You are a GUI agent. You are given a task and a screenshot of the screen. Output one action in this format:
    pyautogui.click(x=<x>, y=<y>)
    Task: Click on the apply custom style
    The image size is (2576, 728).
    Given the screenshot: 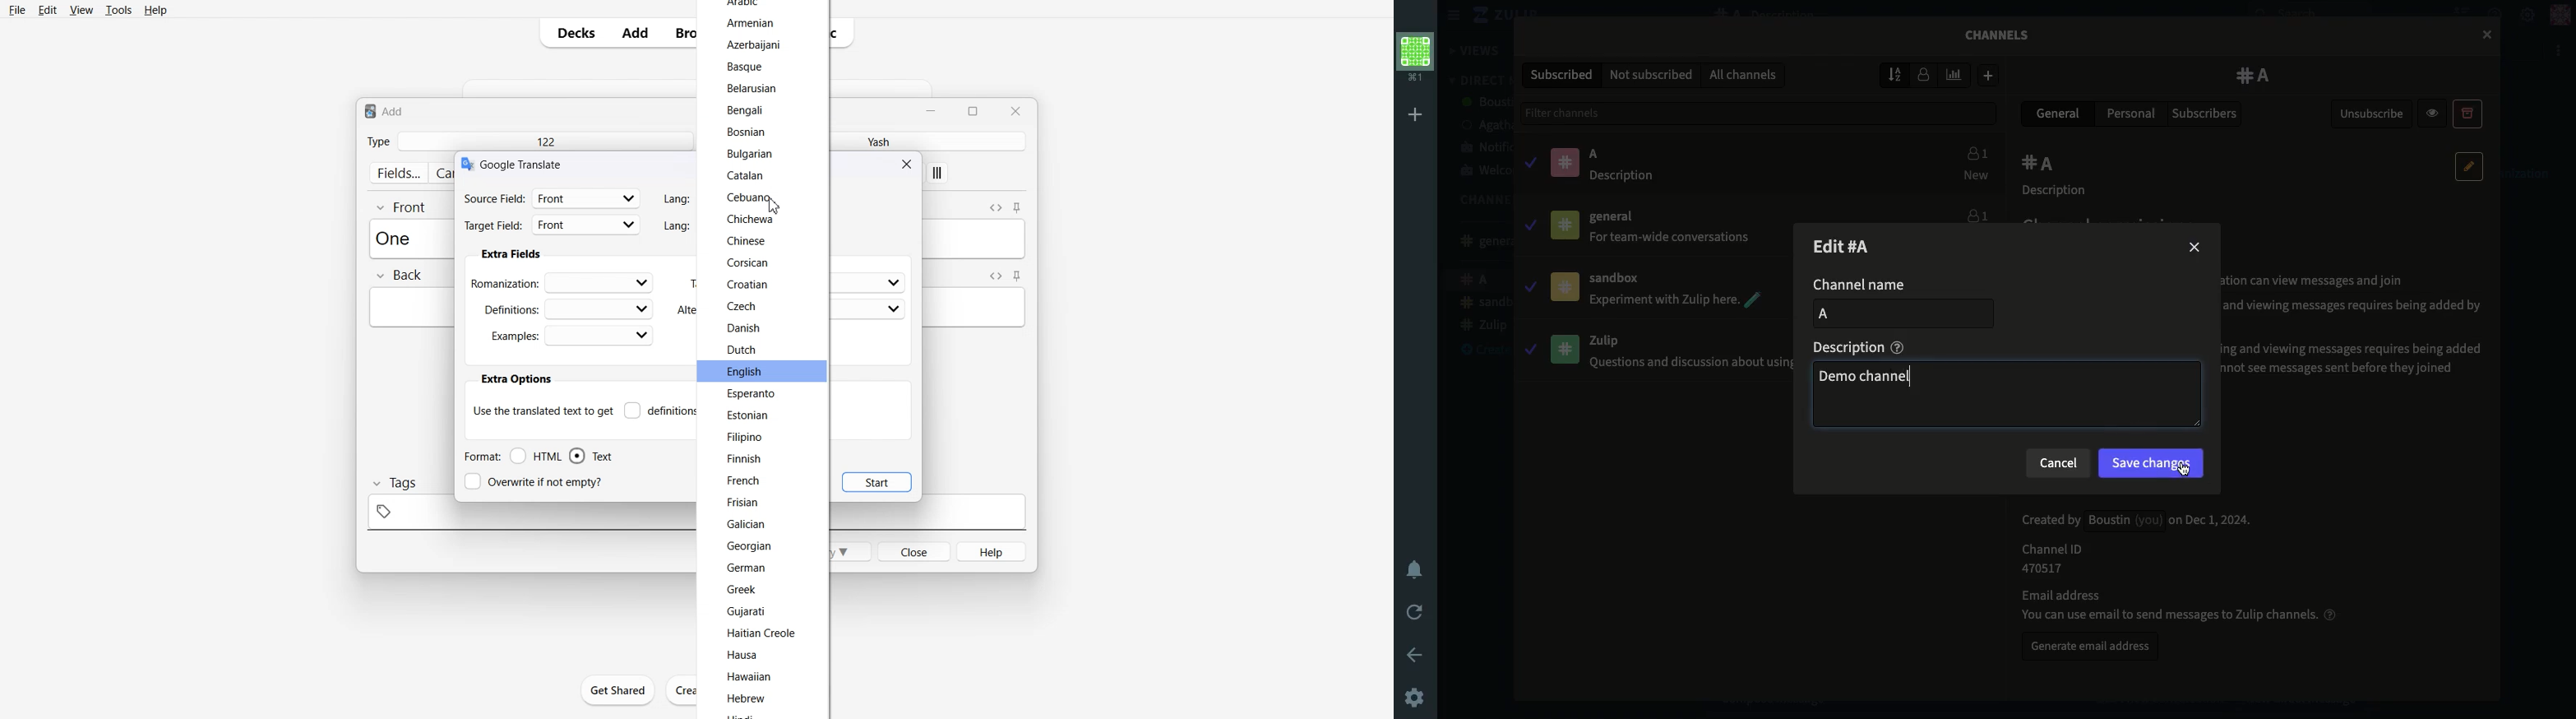 What is the action you would take?
    pyautogui.click(x=938, y=174)
    